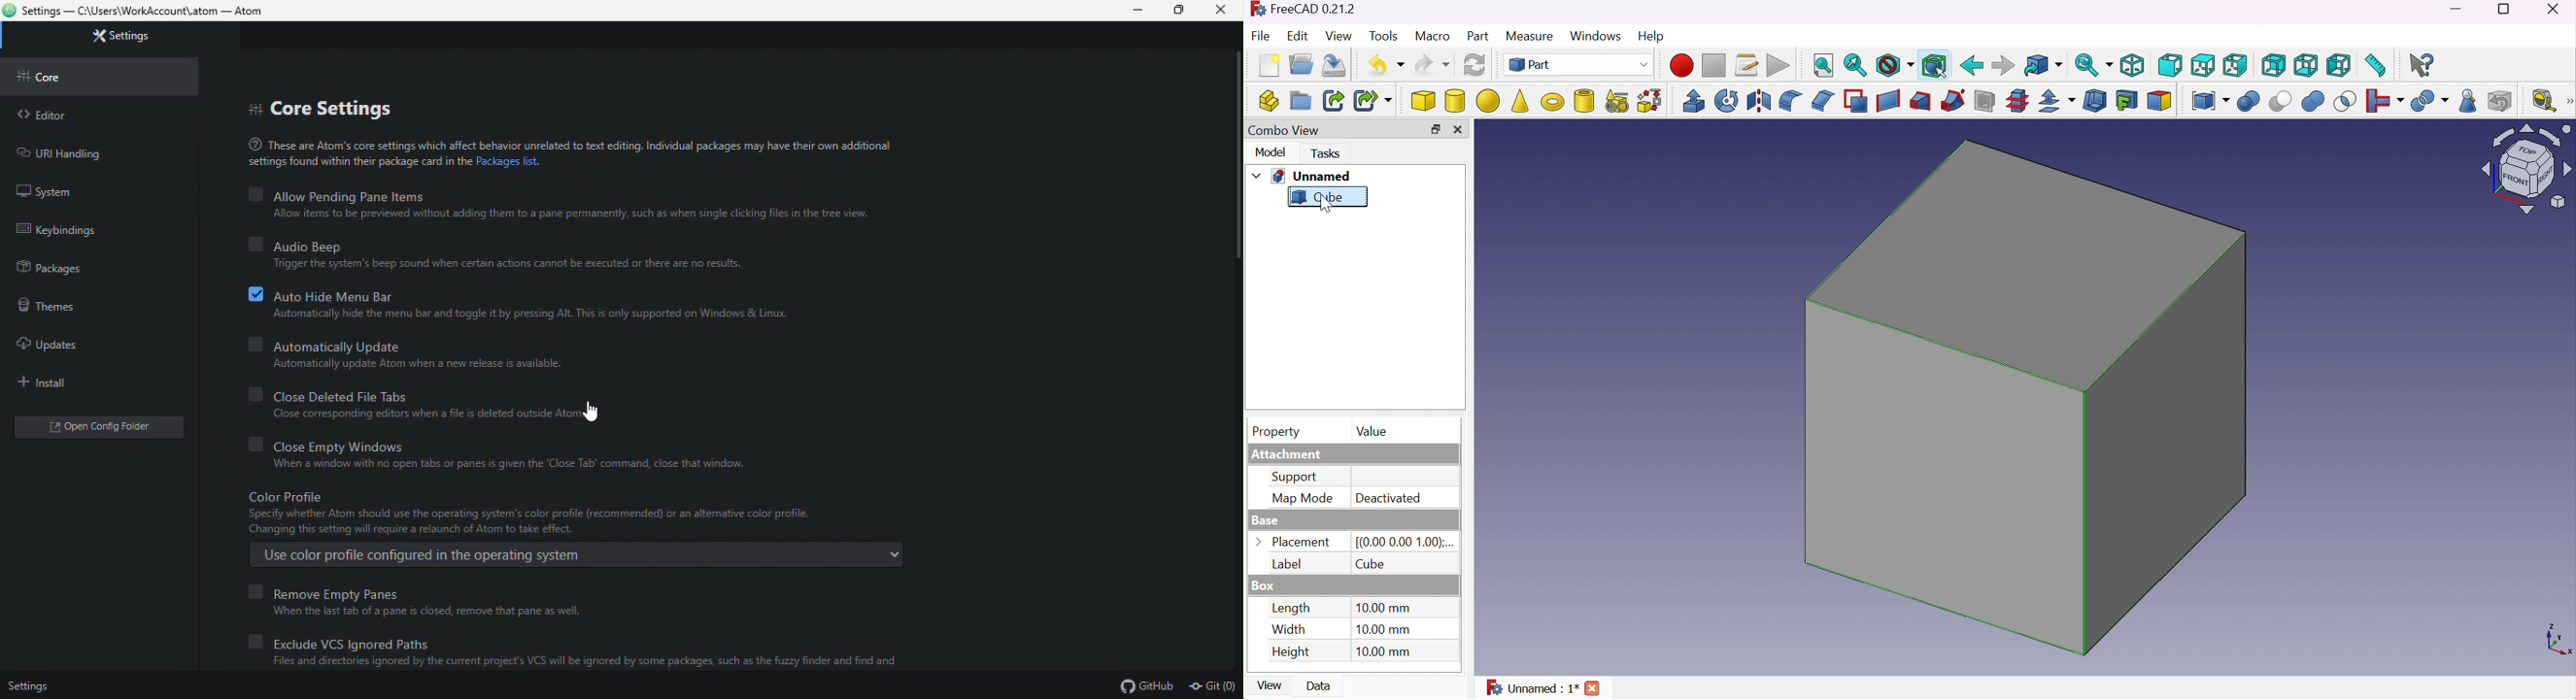 This screenshot has width=2576, height=700. Describe the element at coordinates (1292, 608) in the screenshot. I see `Length` at that location.